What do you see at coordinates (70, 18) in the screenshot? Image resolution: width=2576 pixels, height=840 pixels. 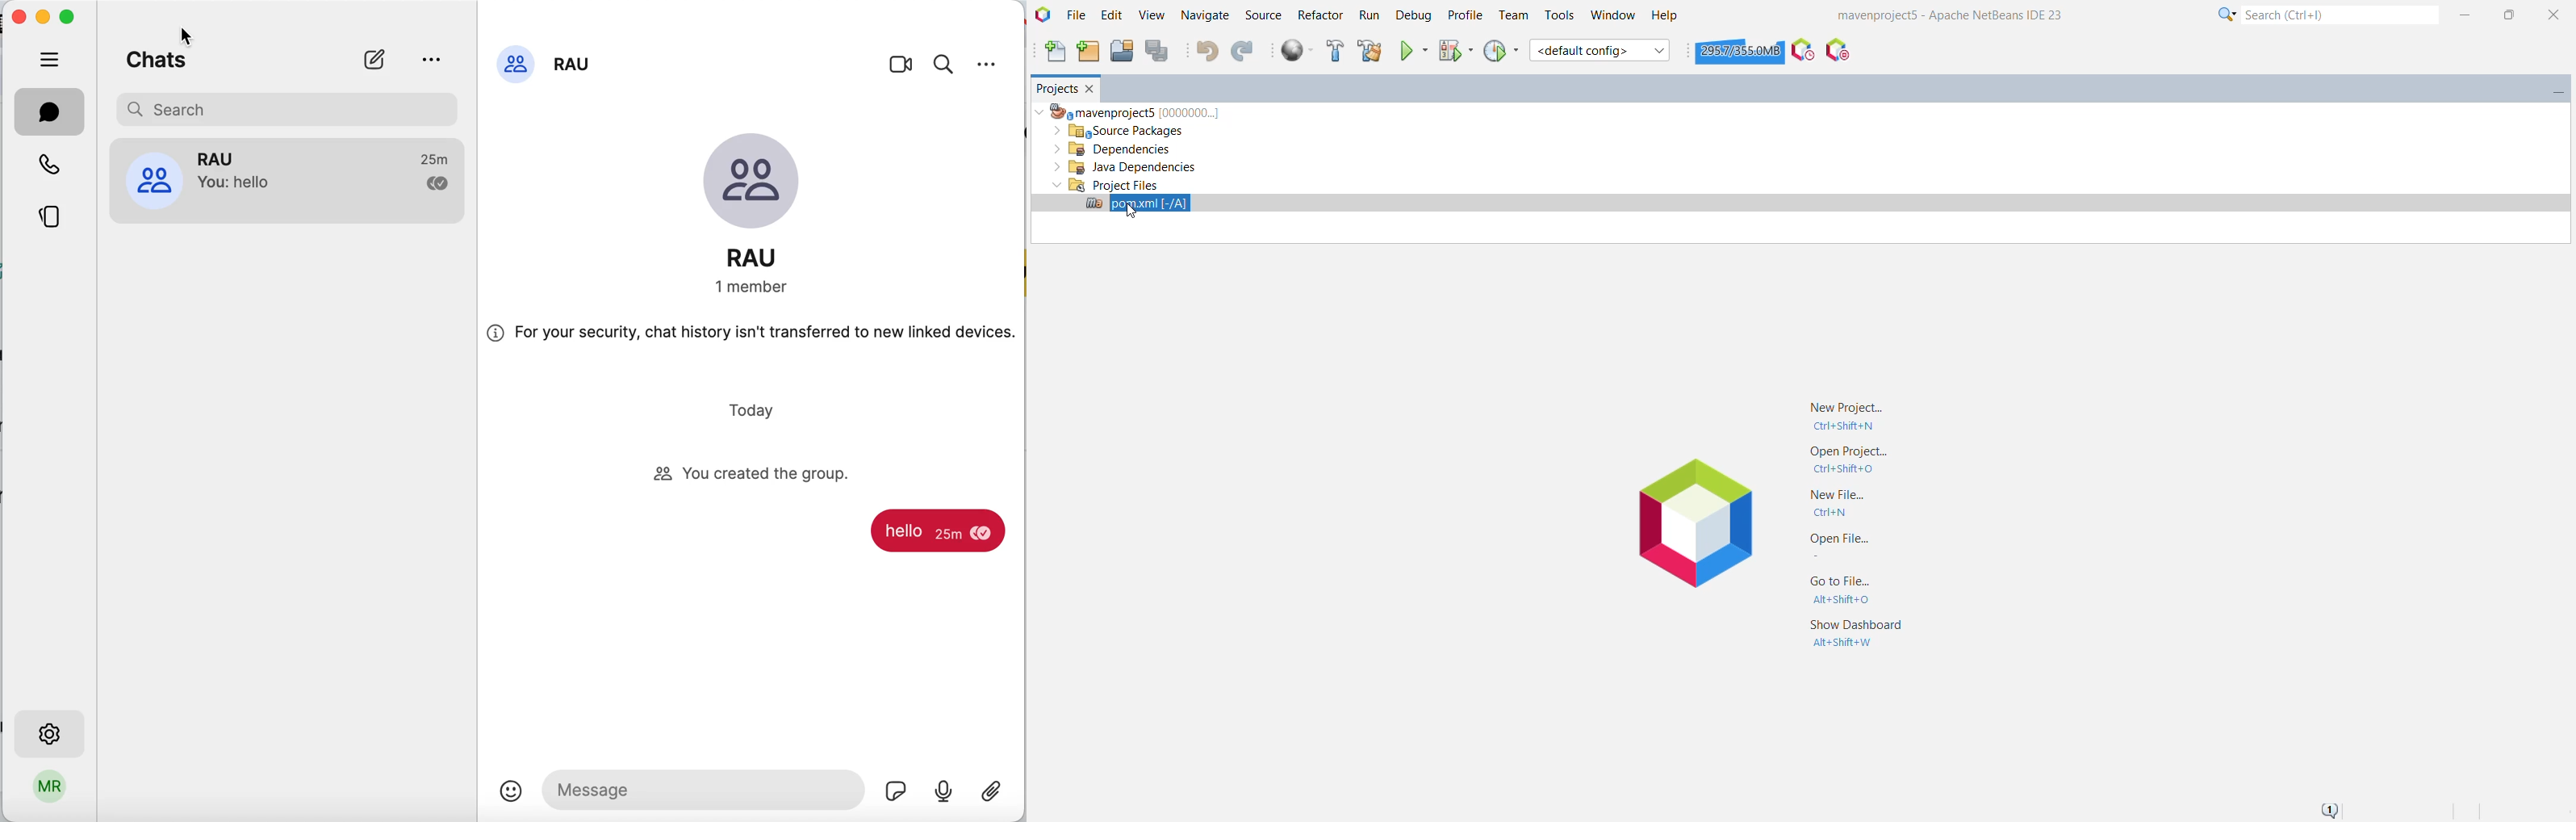 I see `maximize` at bounding box center [70, 18].